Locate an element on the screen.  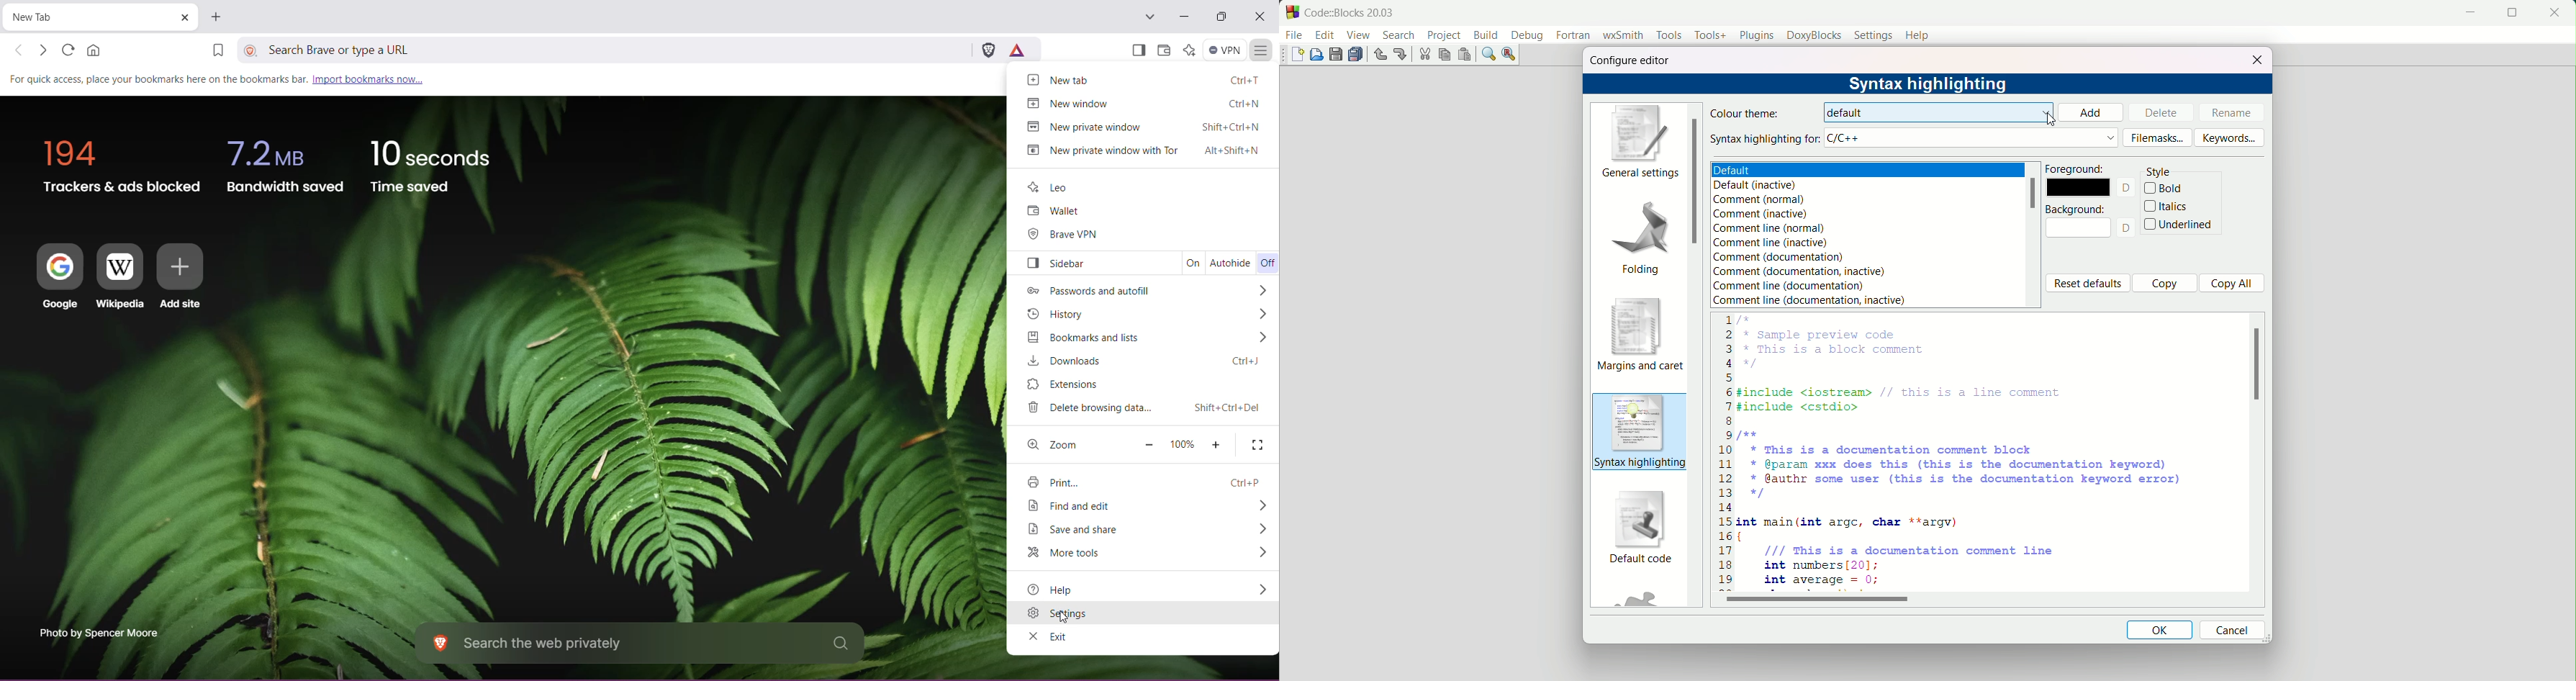
file is located at coordinates (1295, 36).